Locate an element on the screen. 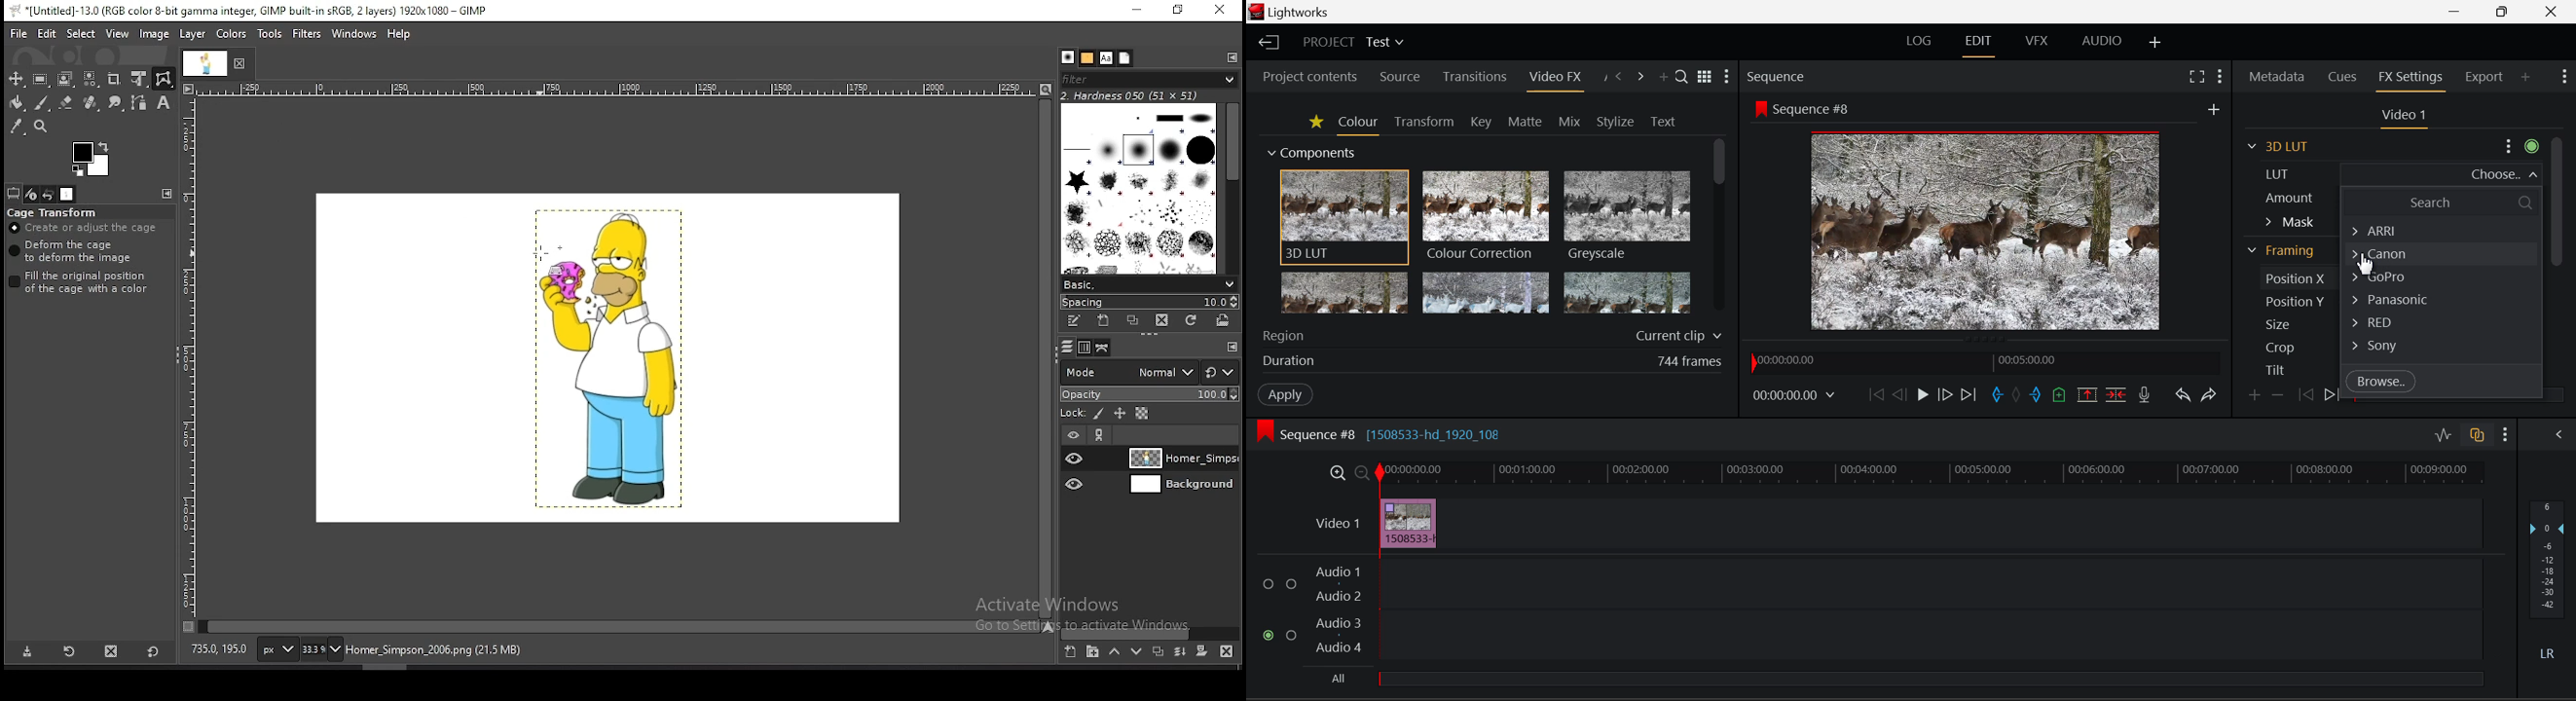 This screenshot has height=728, width=2576. layer is located at coordinates (194, 35).